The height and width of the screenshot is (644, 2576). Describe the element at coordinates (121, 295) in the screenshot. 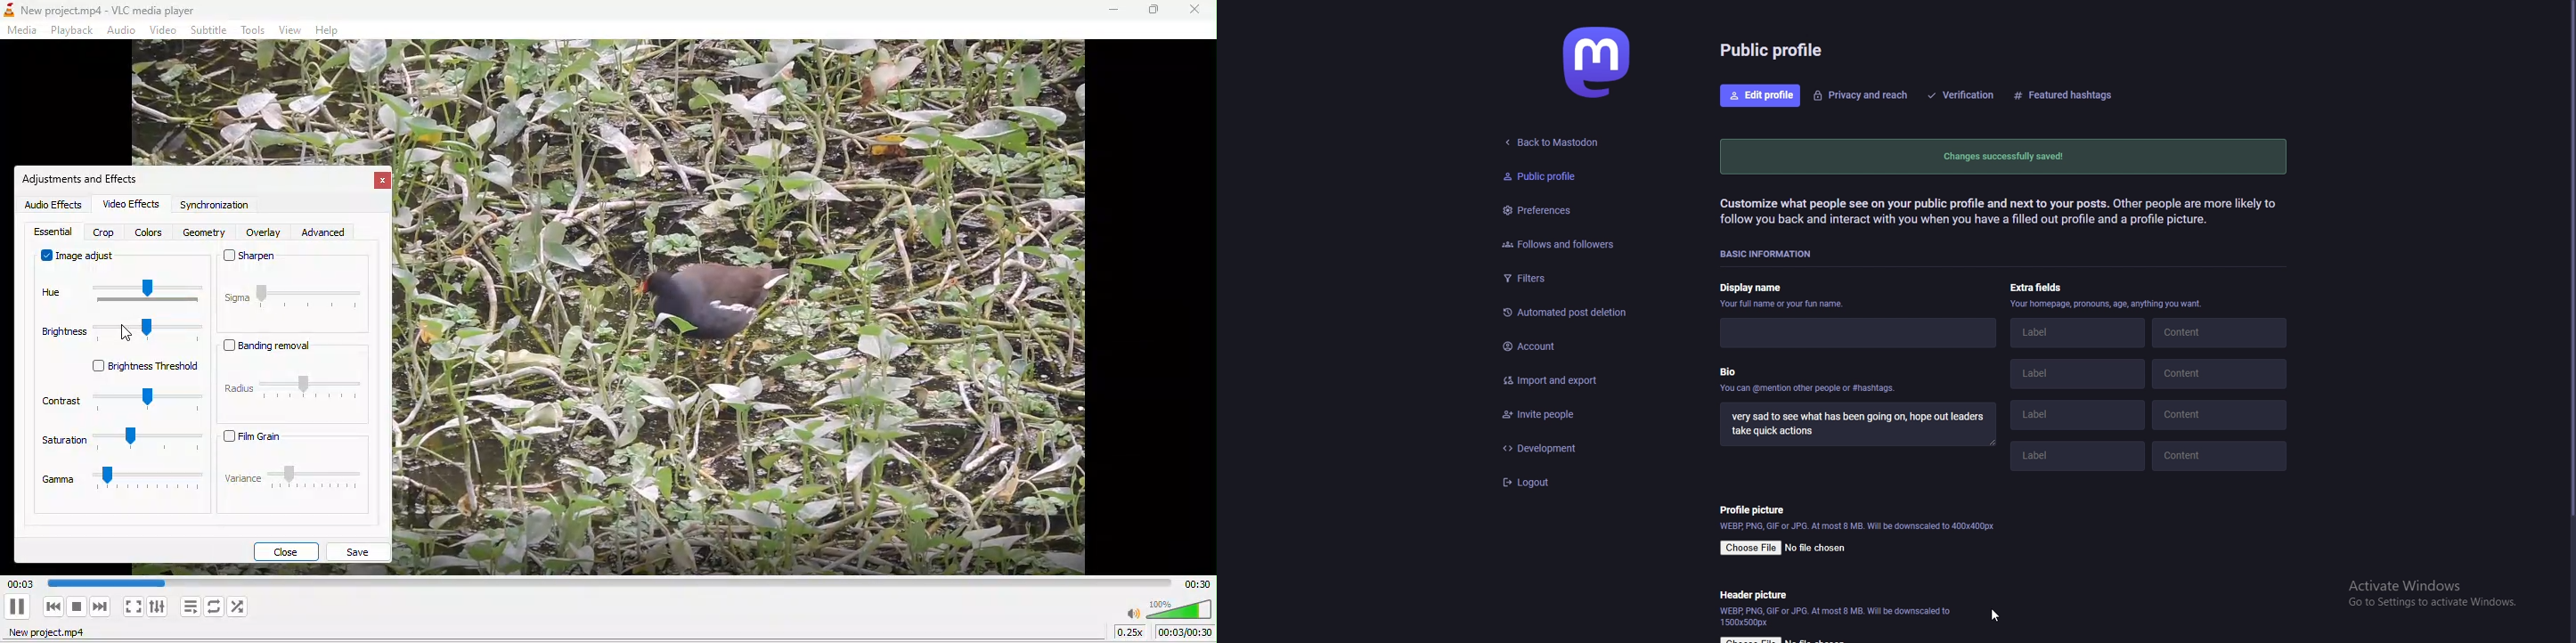

I see `hue` at that location.